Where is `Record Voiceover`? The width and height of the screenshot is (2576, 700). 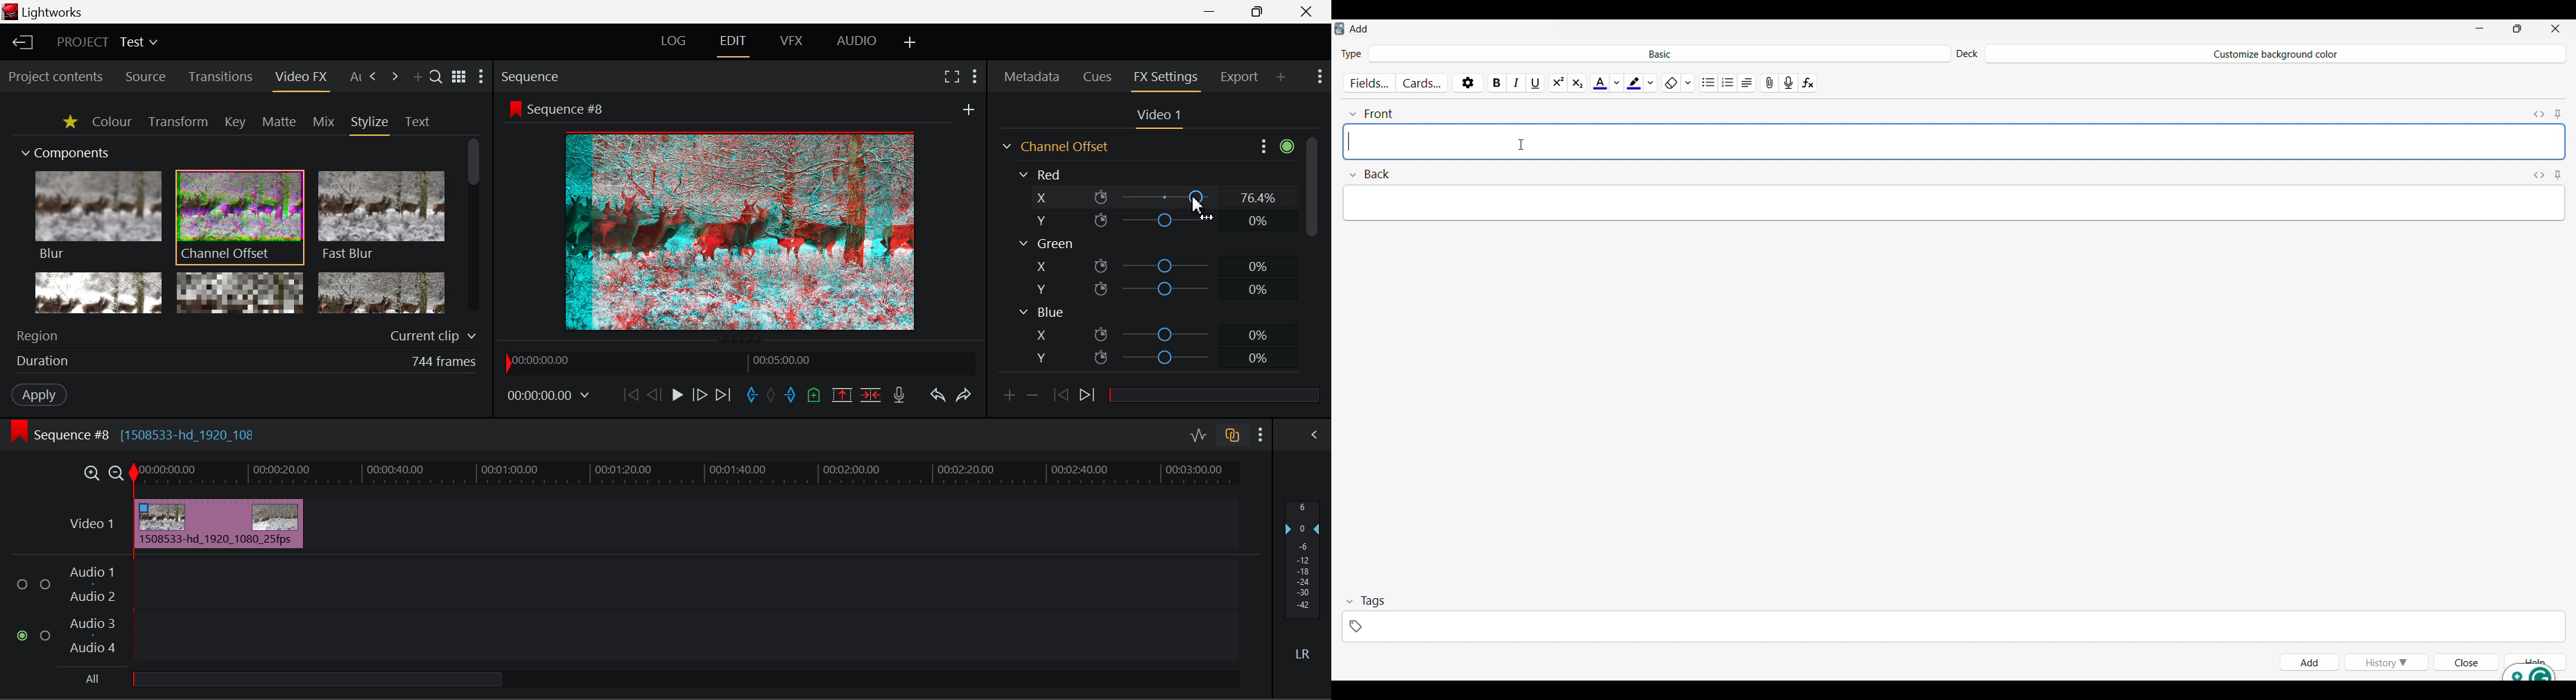
Record Voiceover is located at coordinates (899, 396).